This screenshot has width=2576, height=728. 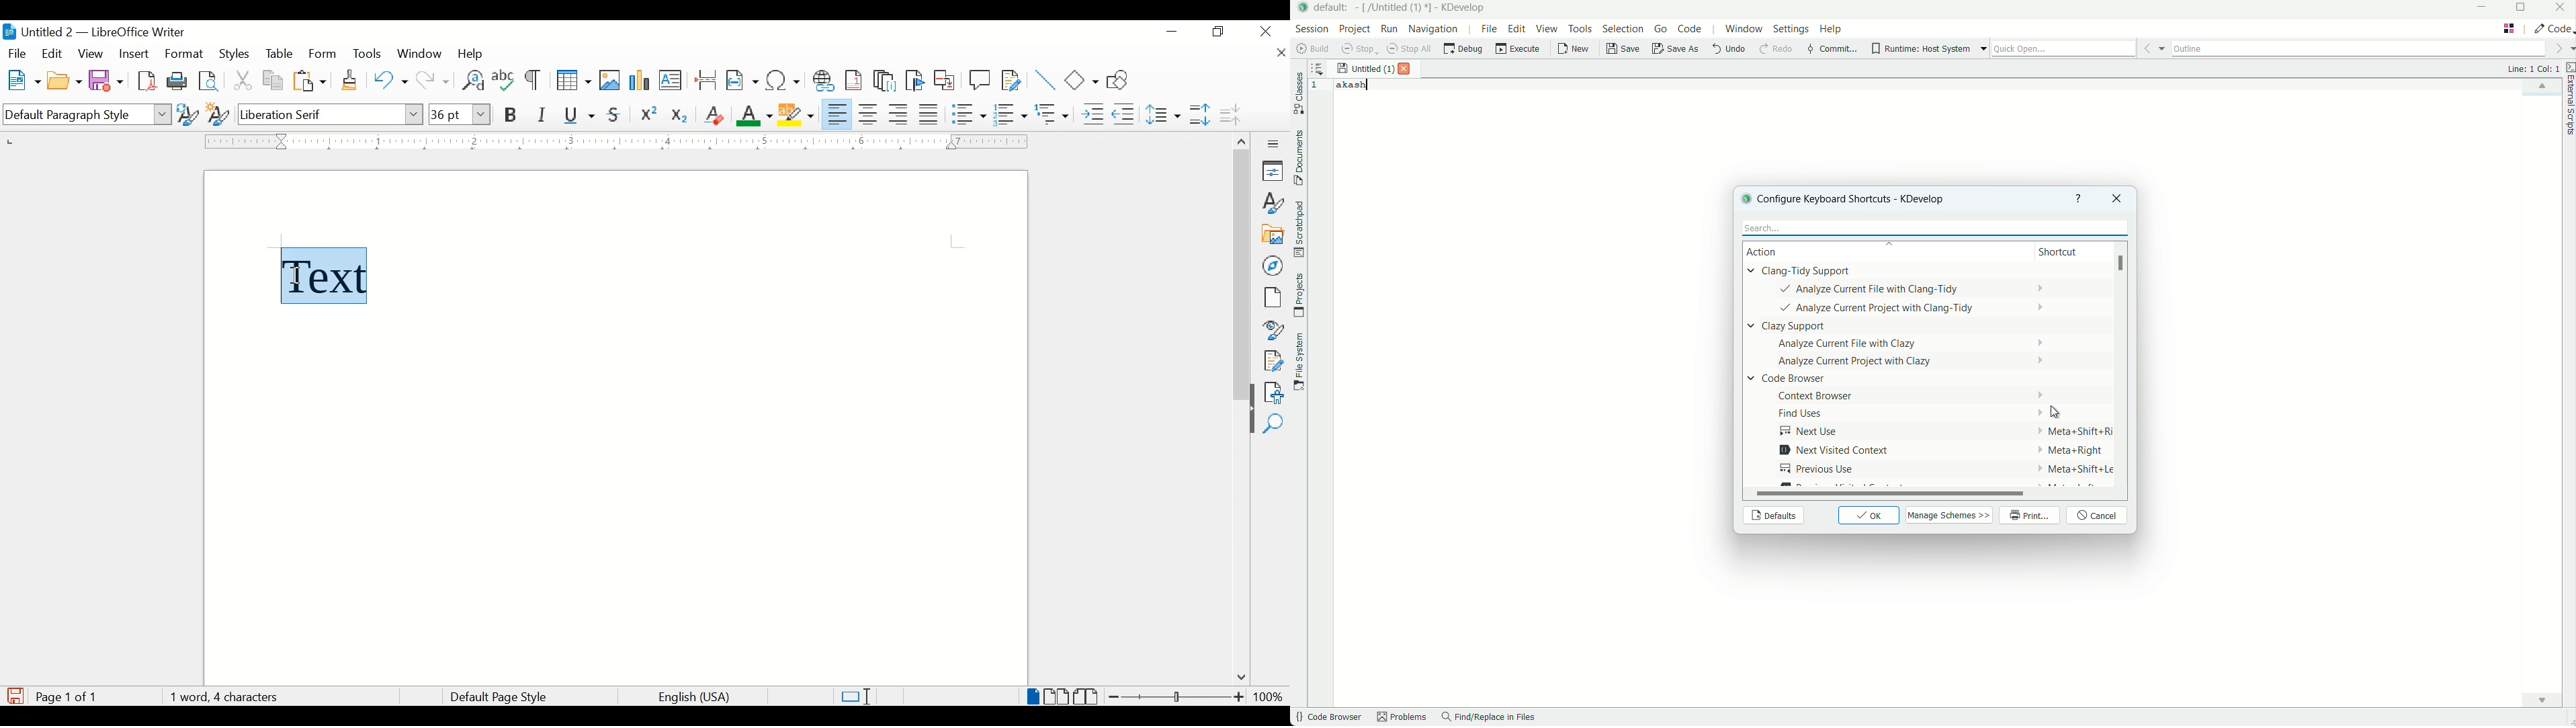 I want to click on line number, so click(x=1318, y=86).